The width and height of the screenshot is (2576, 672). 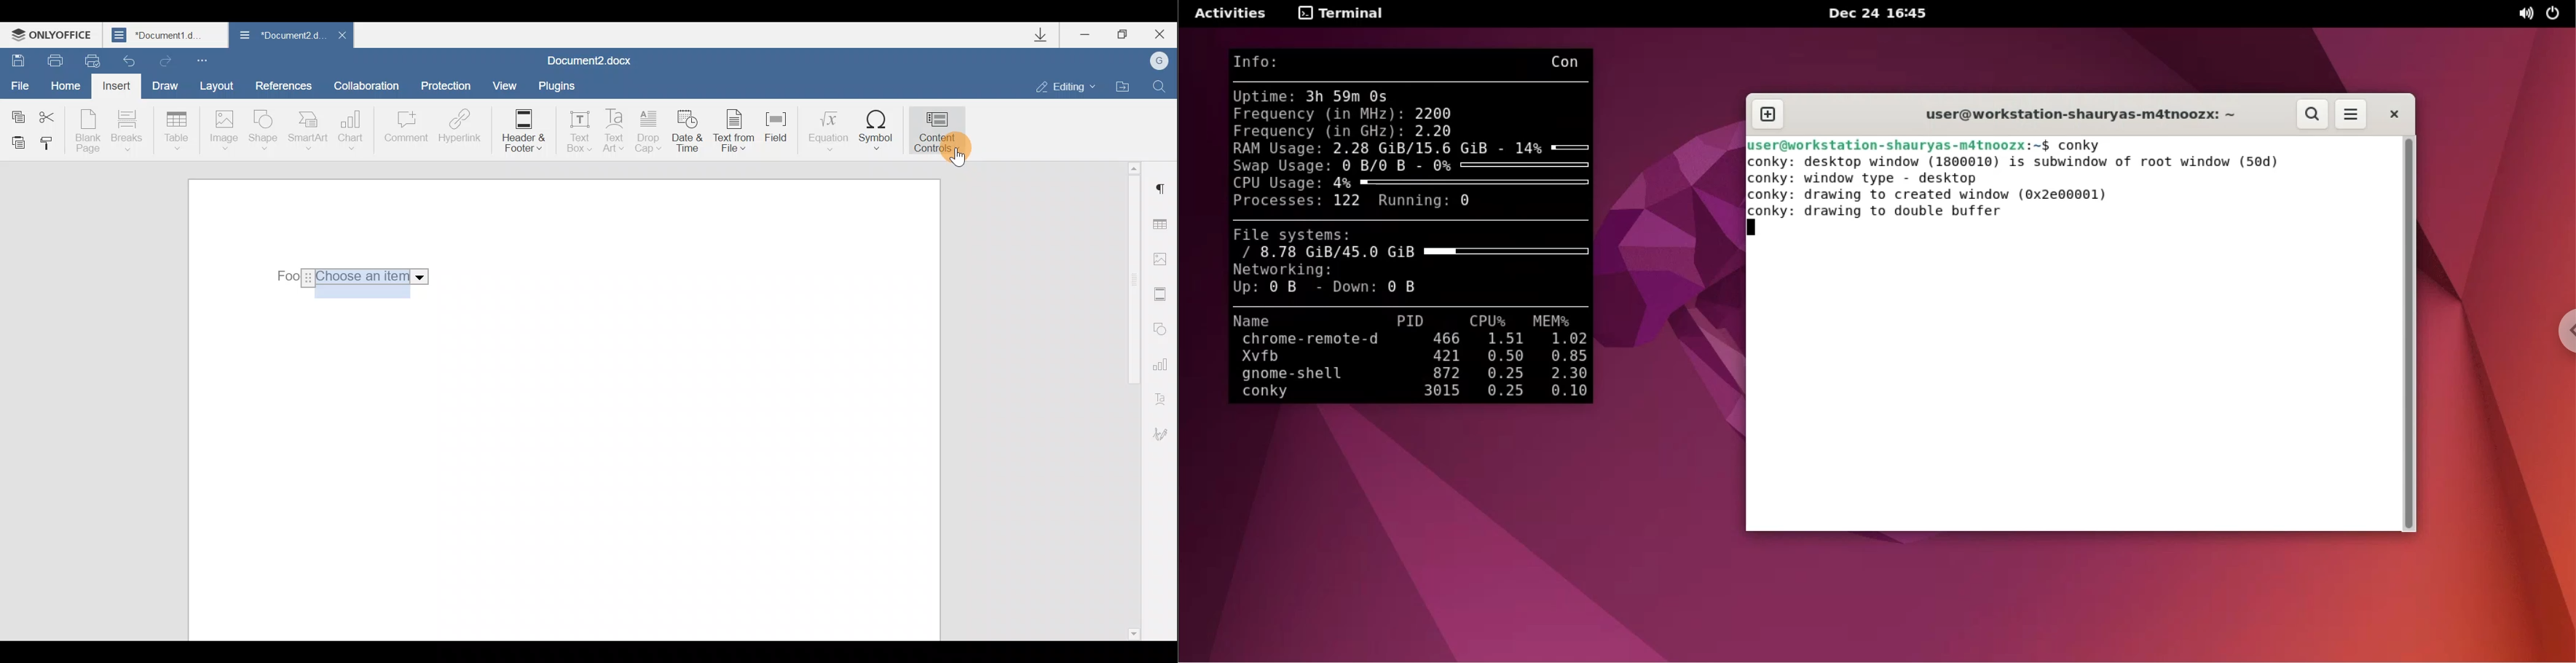 I want to click on Shape, so click(x=266, y=132).